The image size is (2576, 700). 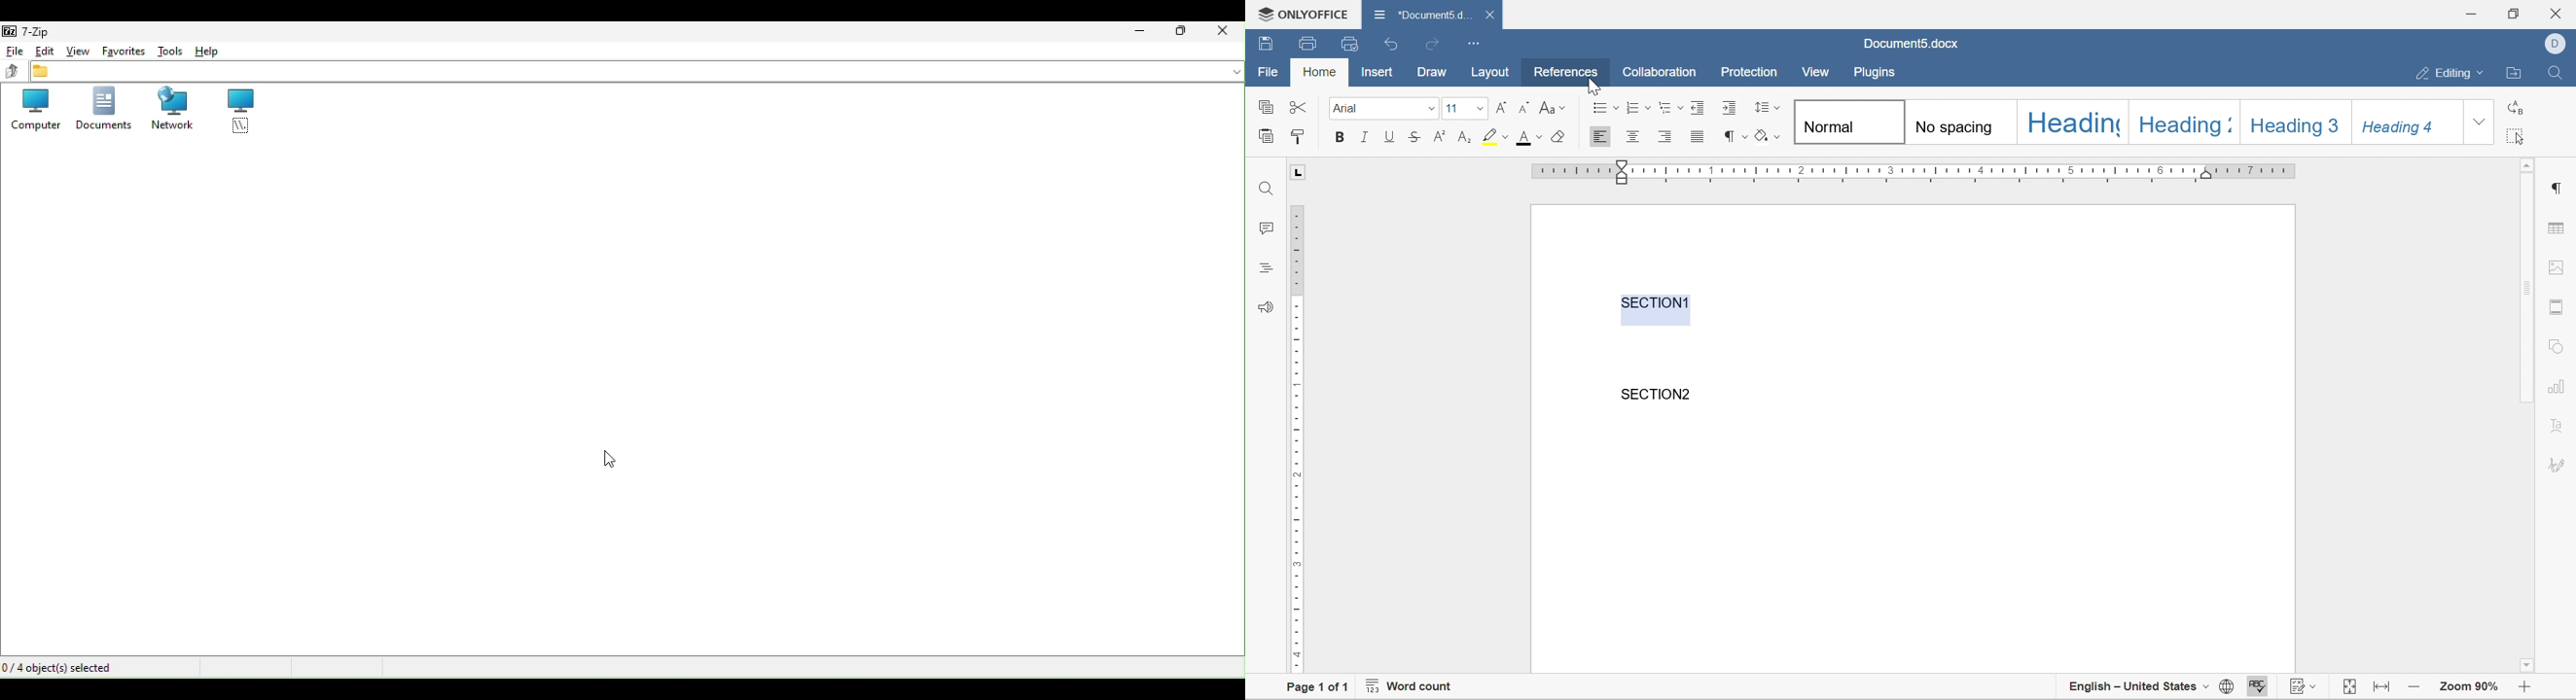 What do you see at coordinates (1266, 42) in the screenshot?
I see `save` at bounding box center [1266, 42].